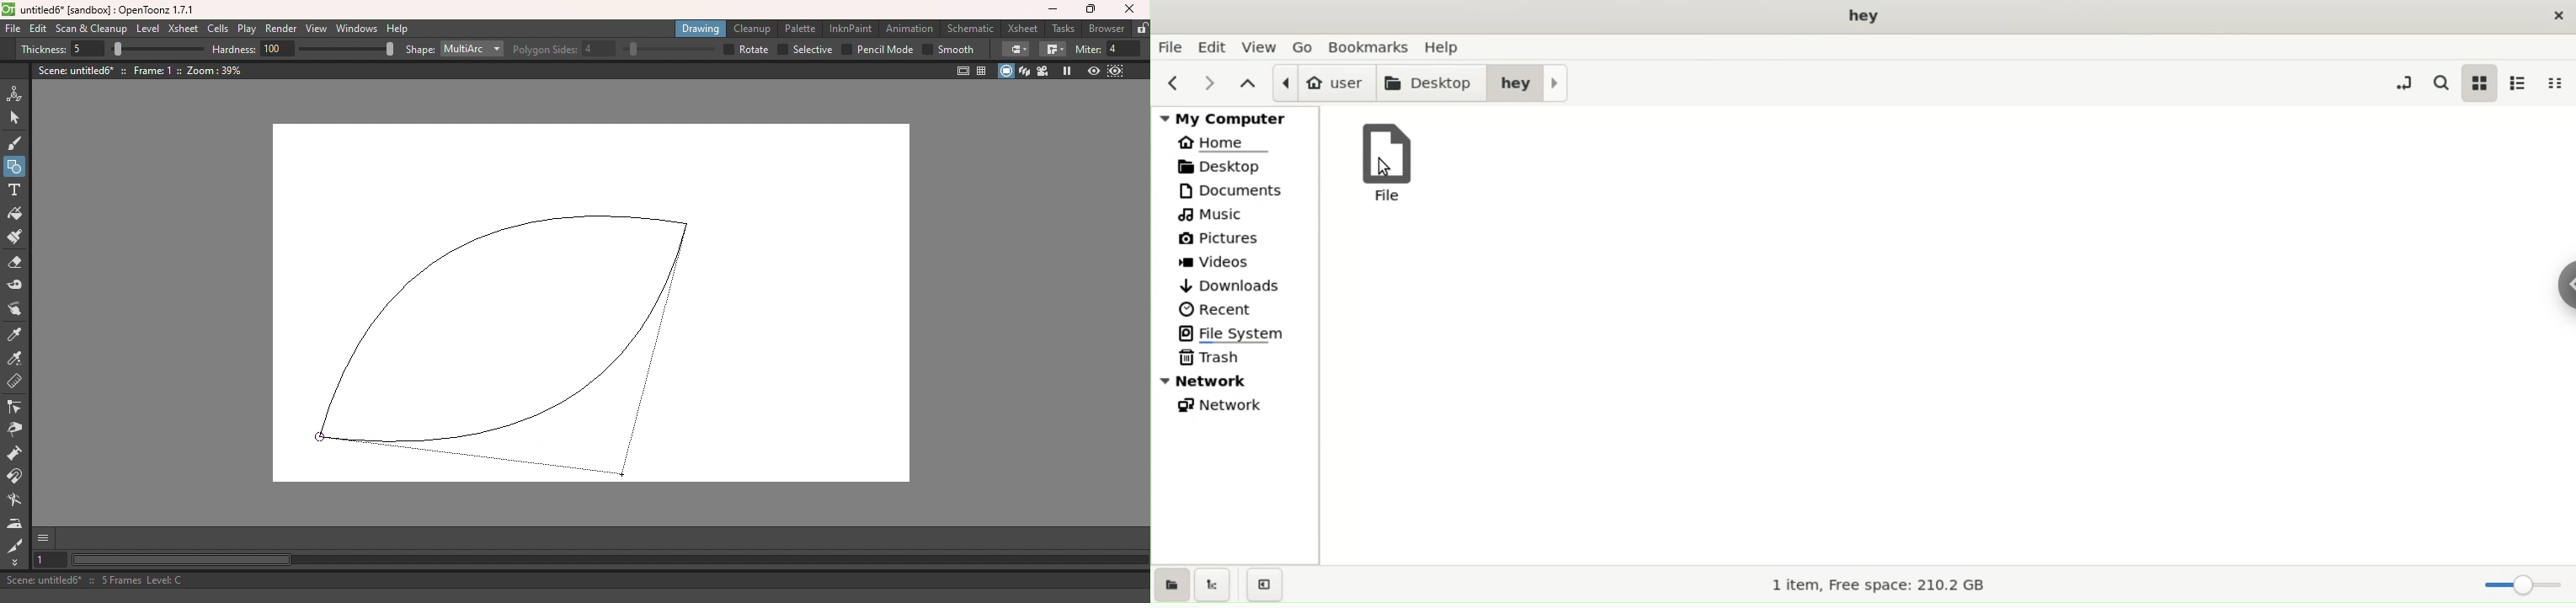 Image resolution: width=2576 pixels, height=616 pixels. I want to click on file, so click(1170, 46).